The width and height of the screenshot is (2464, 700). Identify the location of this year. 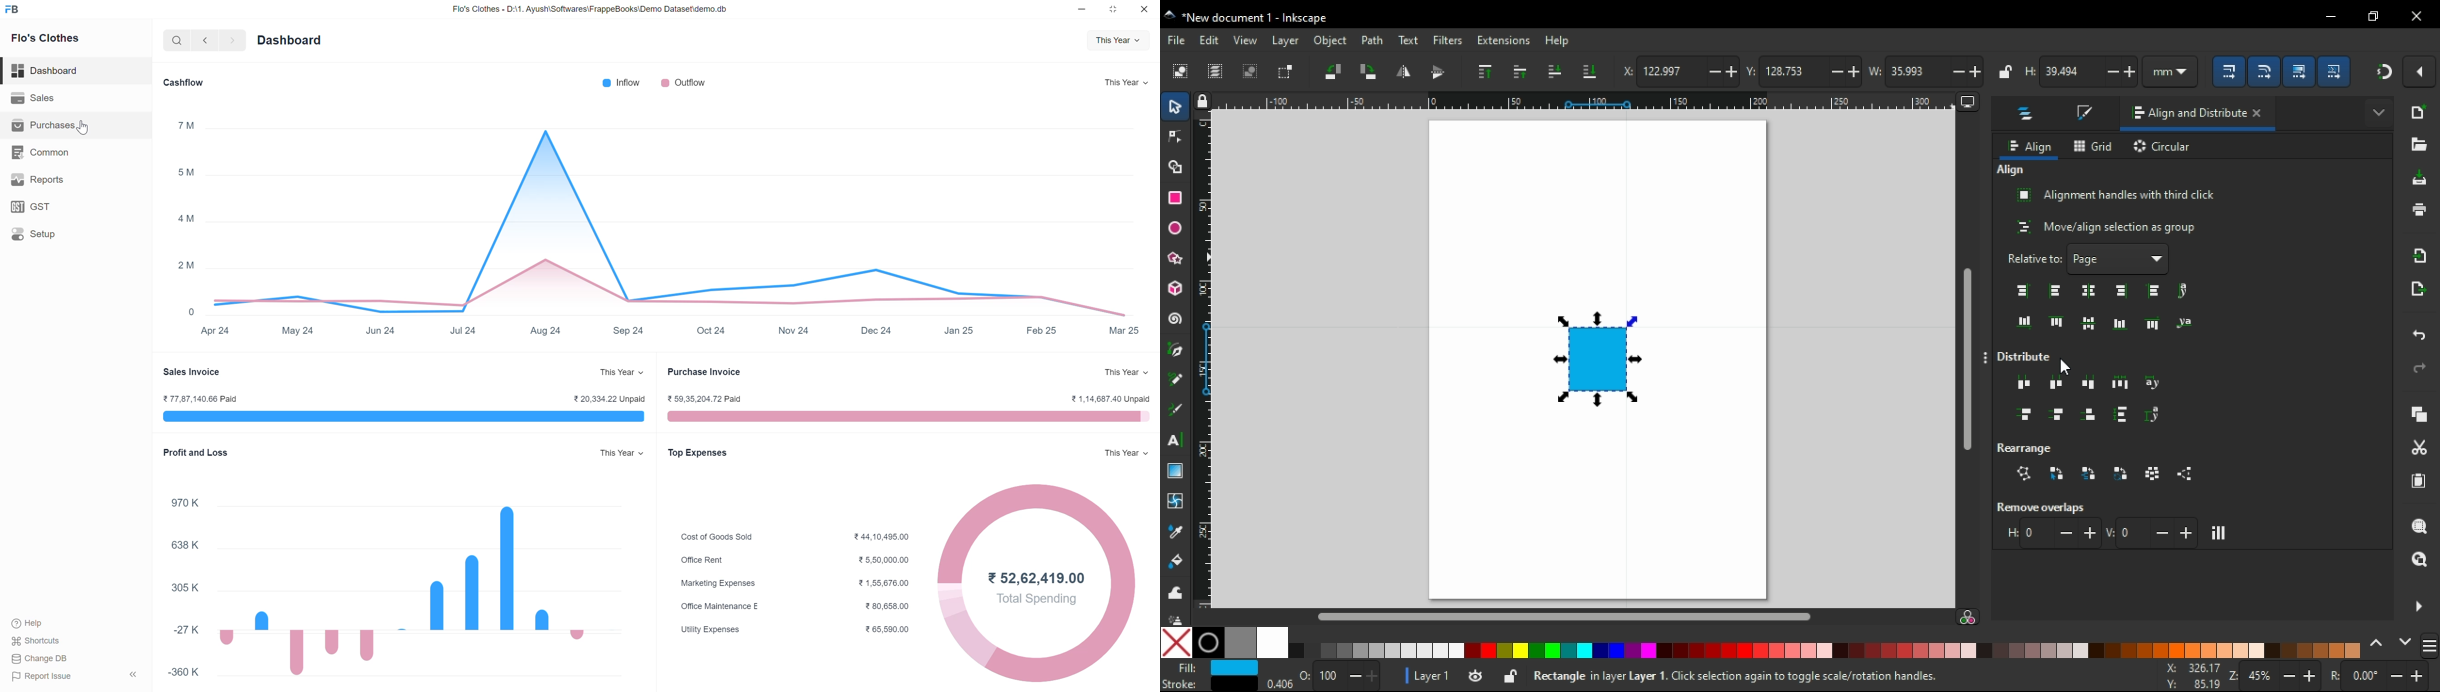
(1121, 39).